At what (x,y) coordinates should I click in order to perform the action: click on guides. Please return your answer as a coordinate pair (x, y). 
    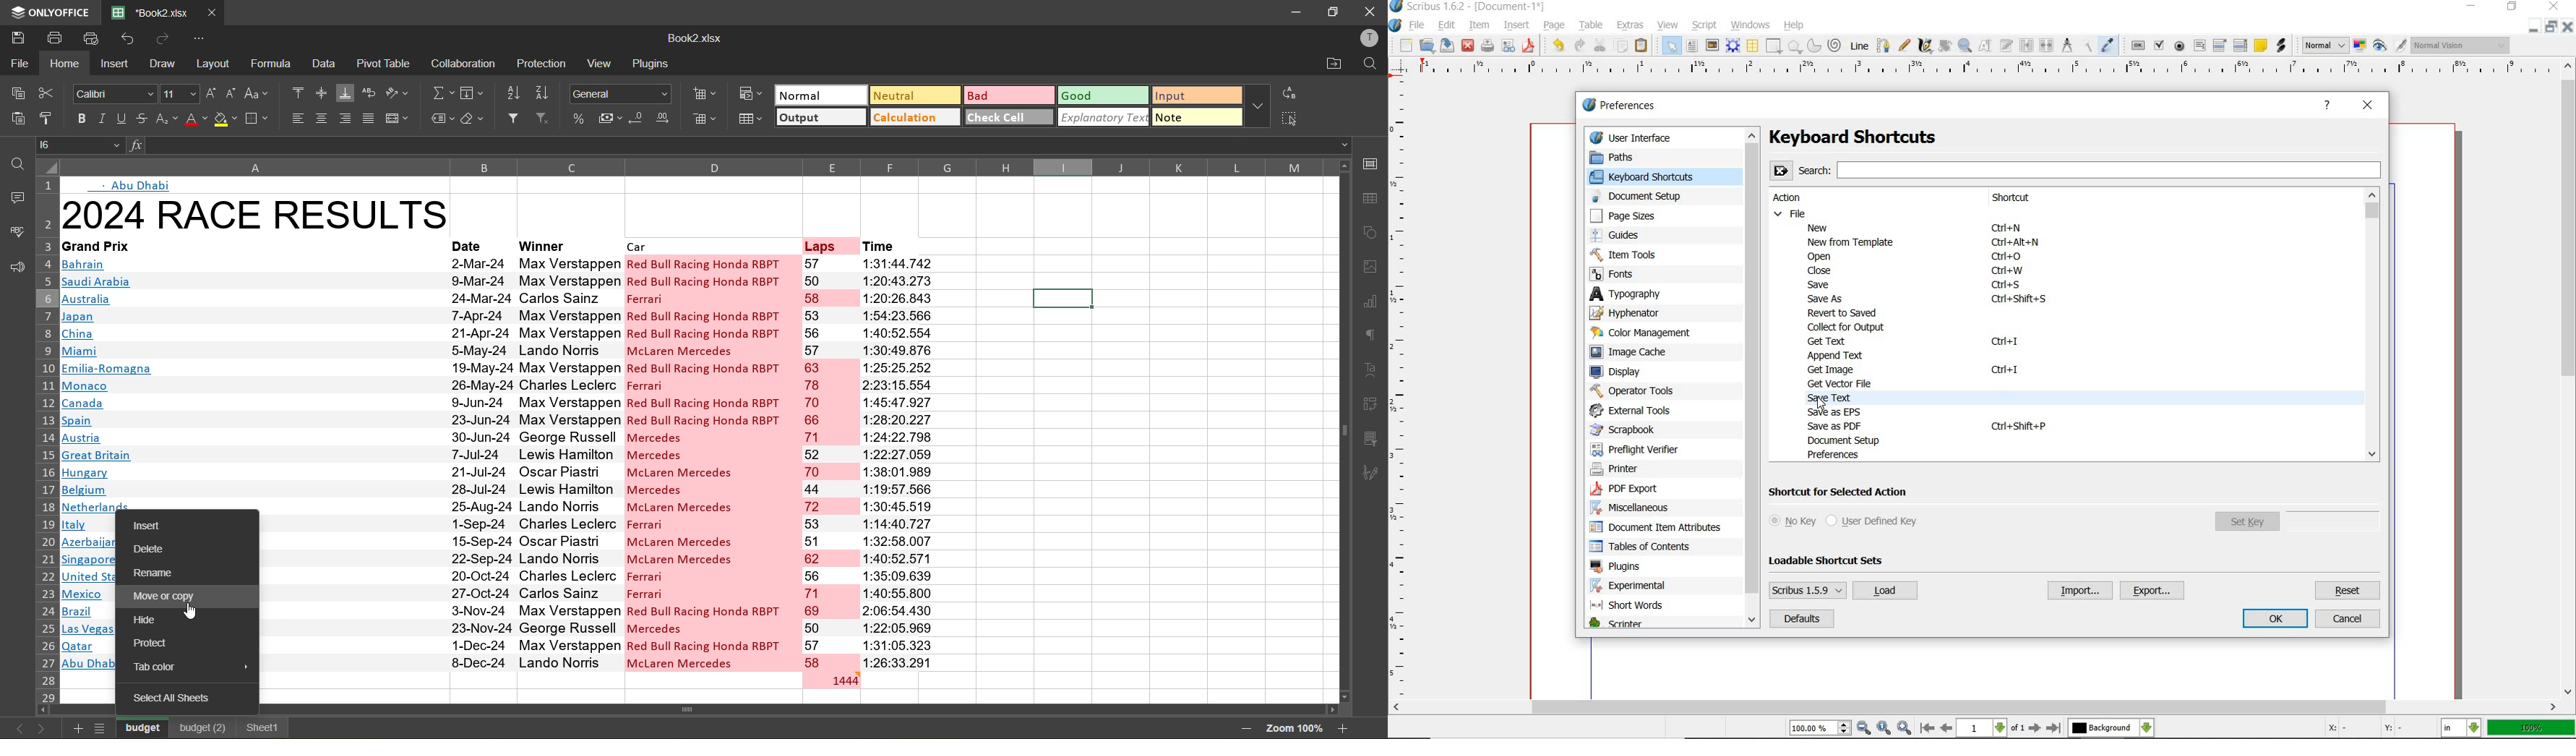
    Looking at the image, I should click on (1635, 236).